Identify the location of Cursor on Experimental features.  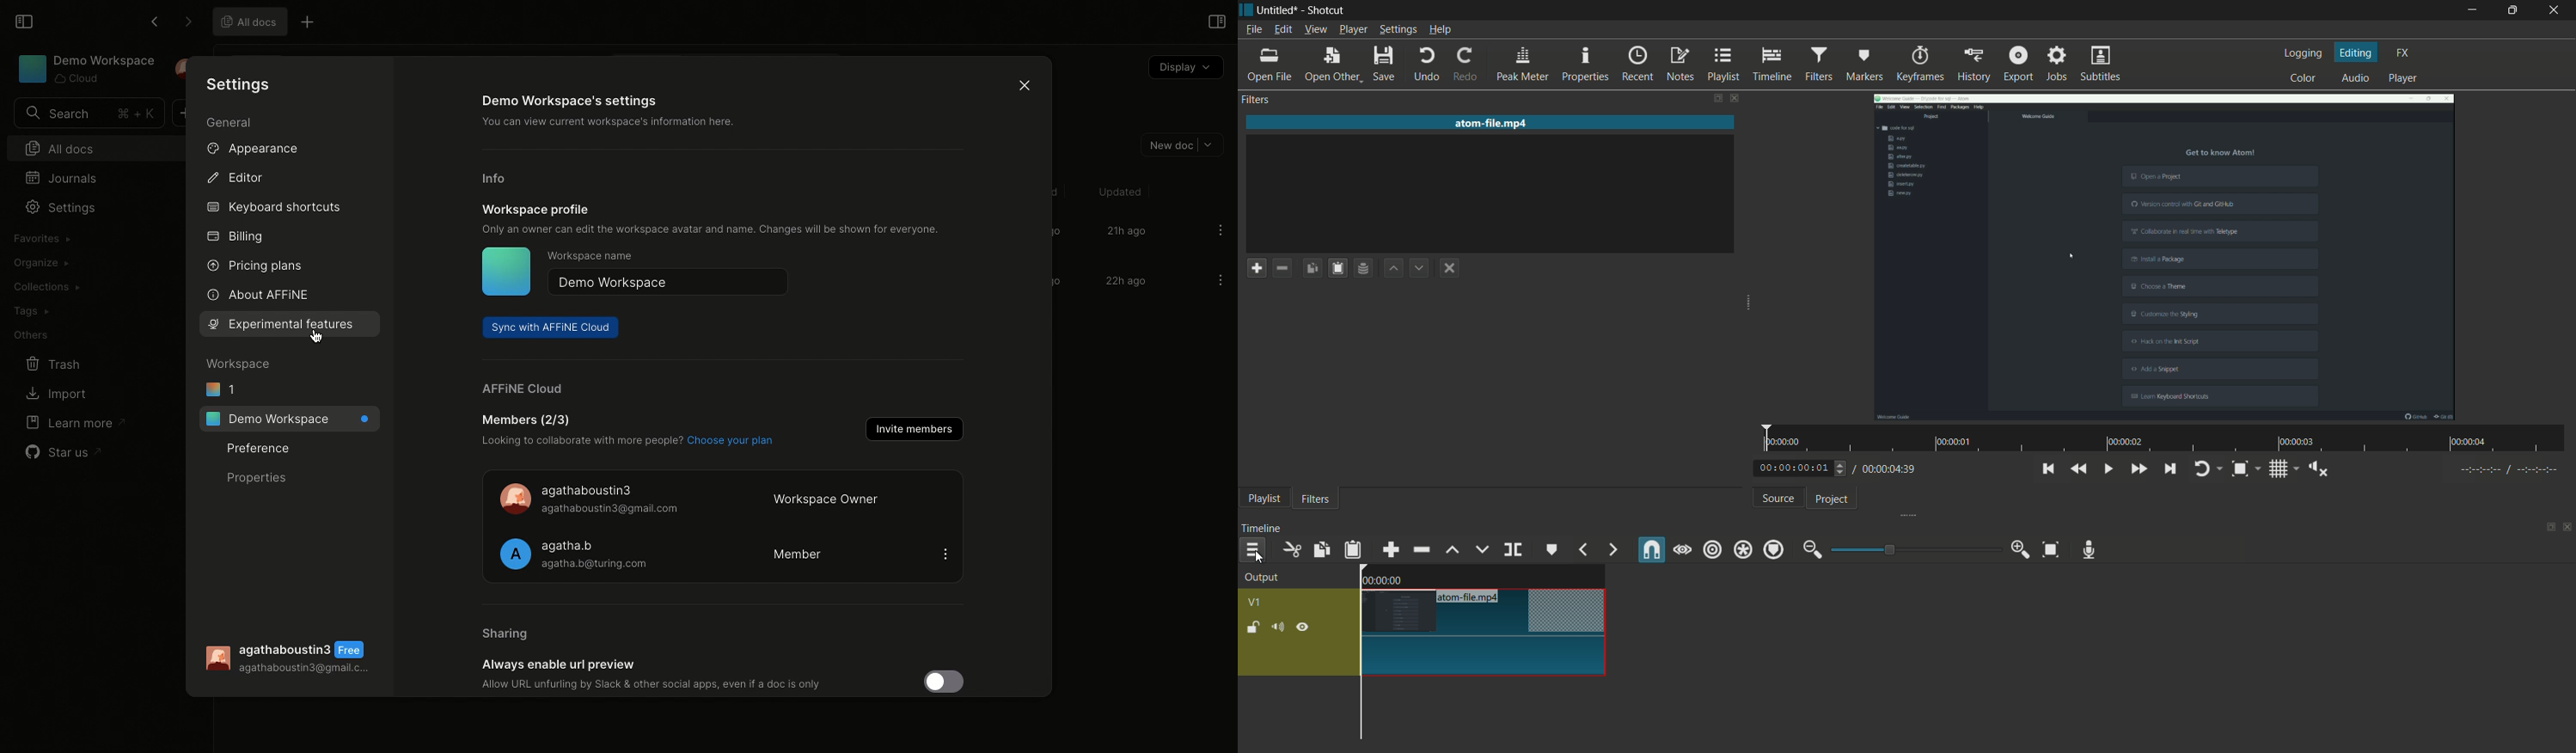
(316, 337).